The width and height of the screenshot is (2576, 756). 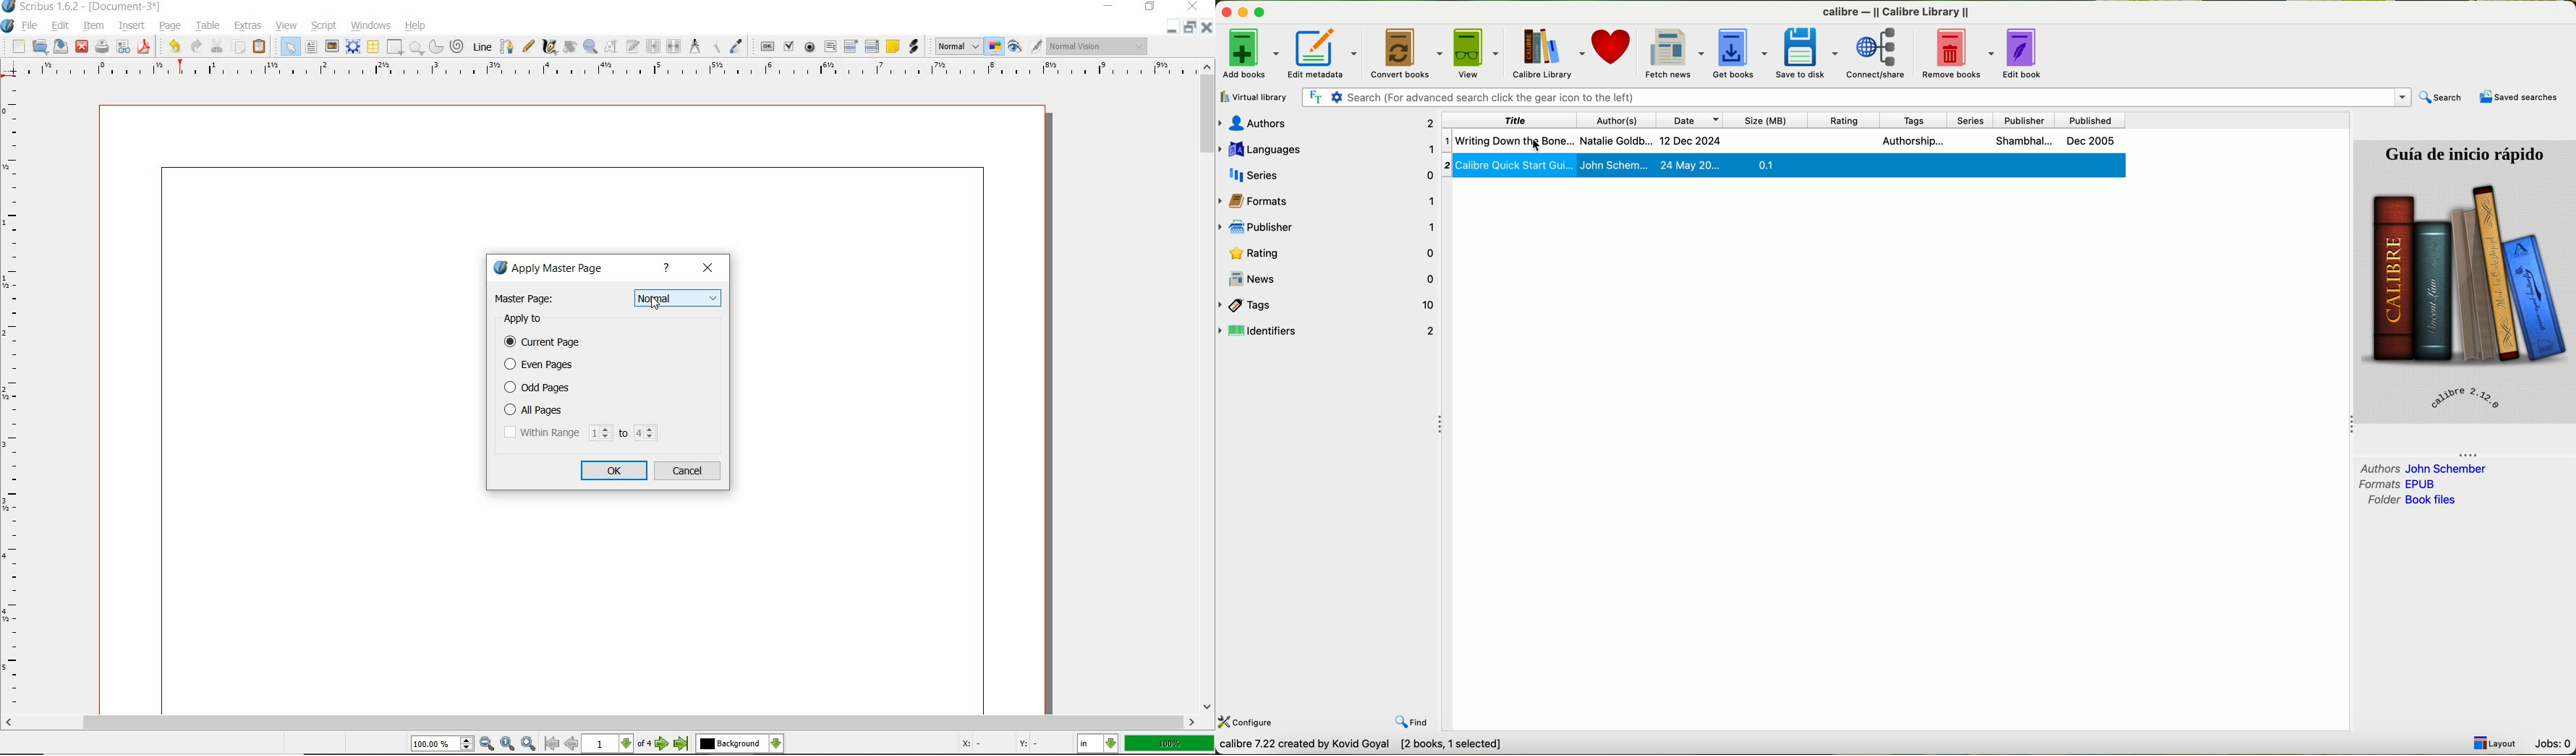 I want to click on save as pdf, so click(x=144, y=48).